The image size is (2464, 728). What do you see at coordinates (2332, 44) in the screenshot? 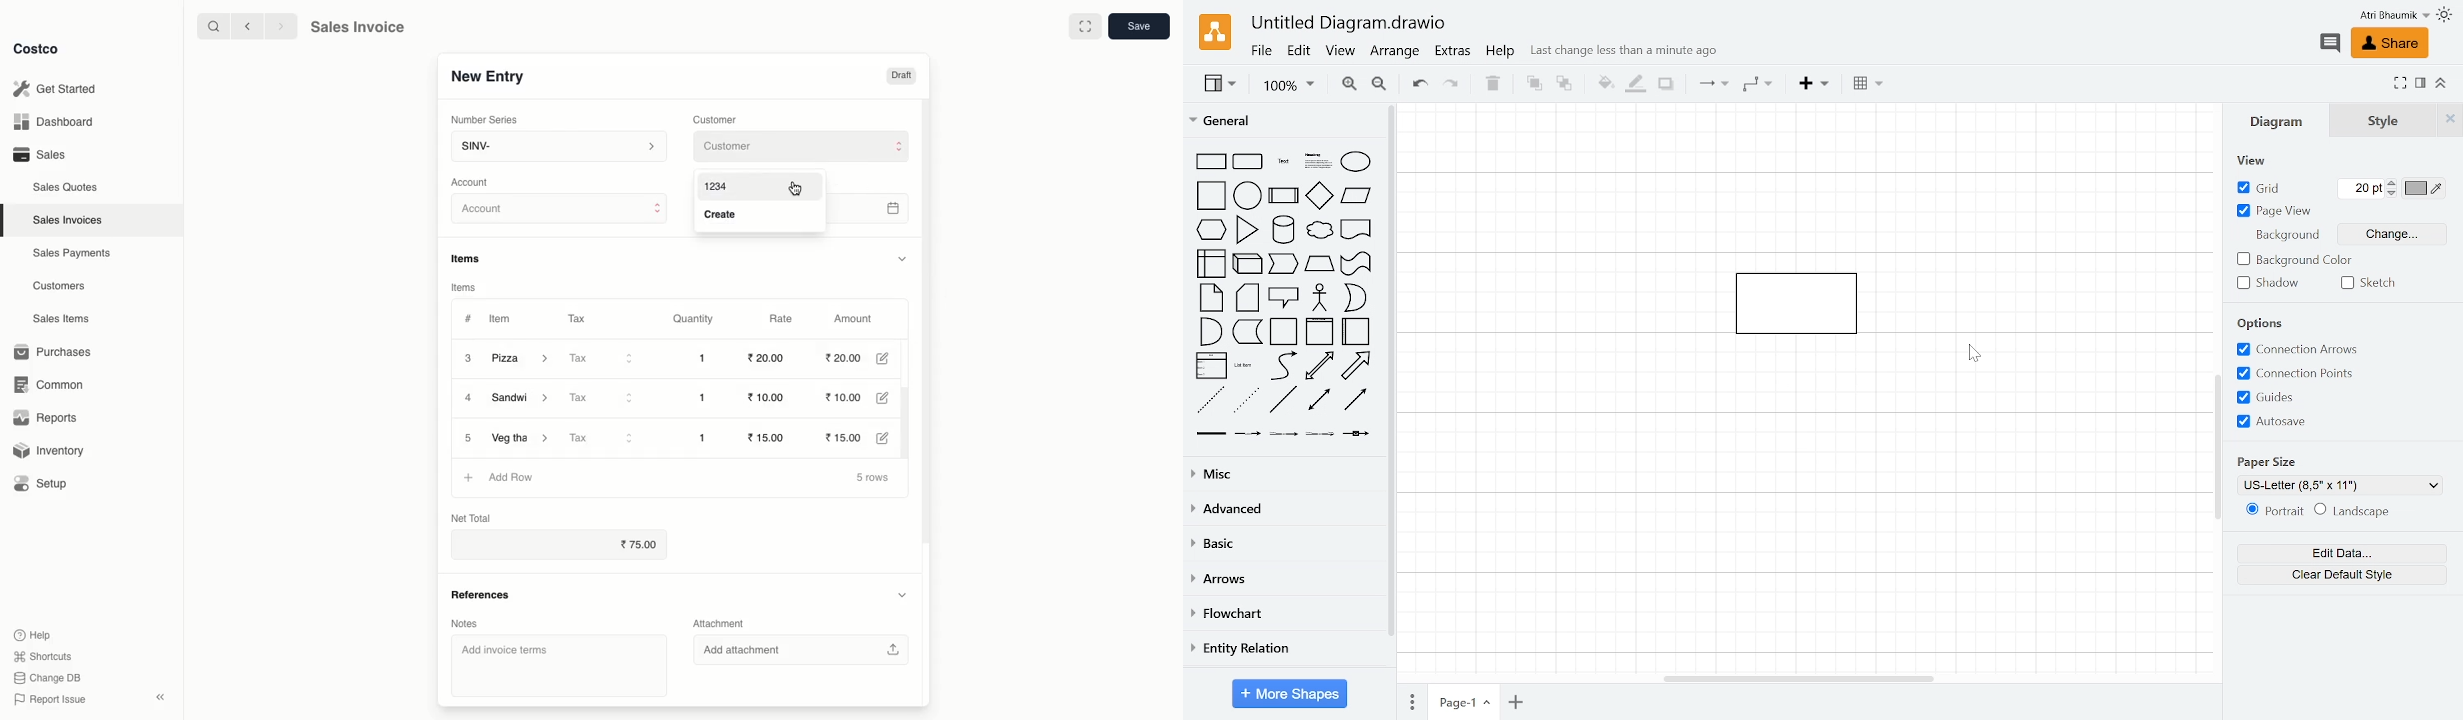
I see `Comment` at bounding box center [2332, 44].